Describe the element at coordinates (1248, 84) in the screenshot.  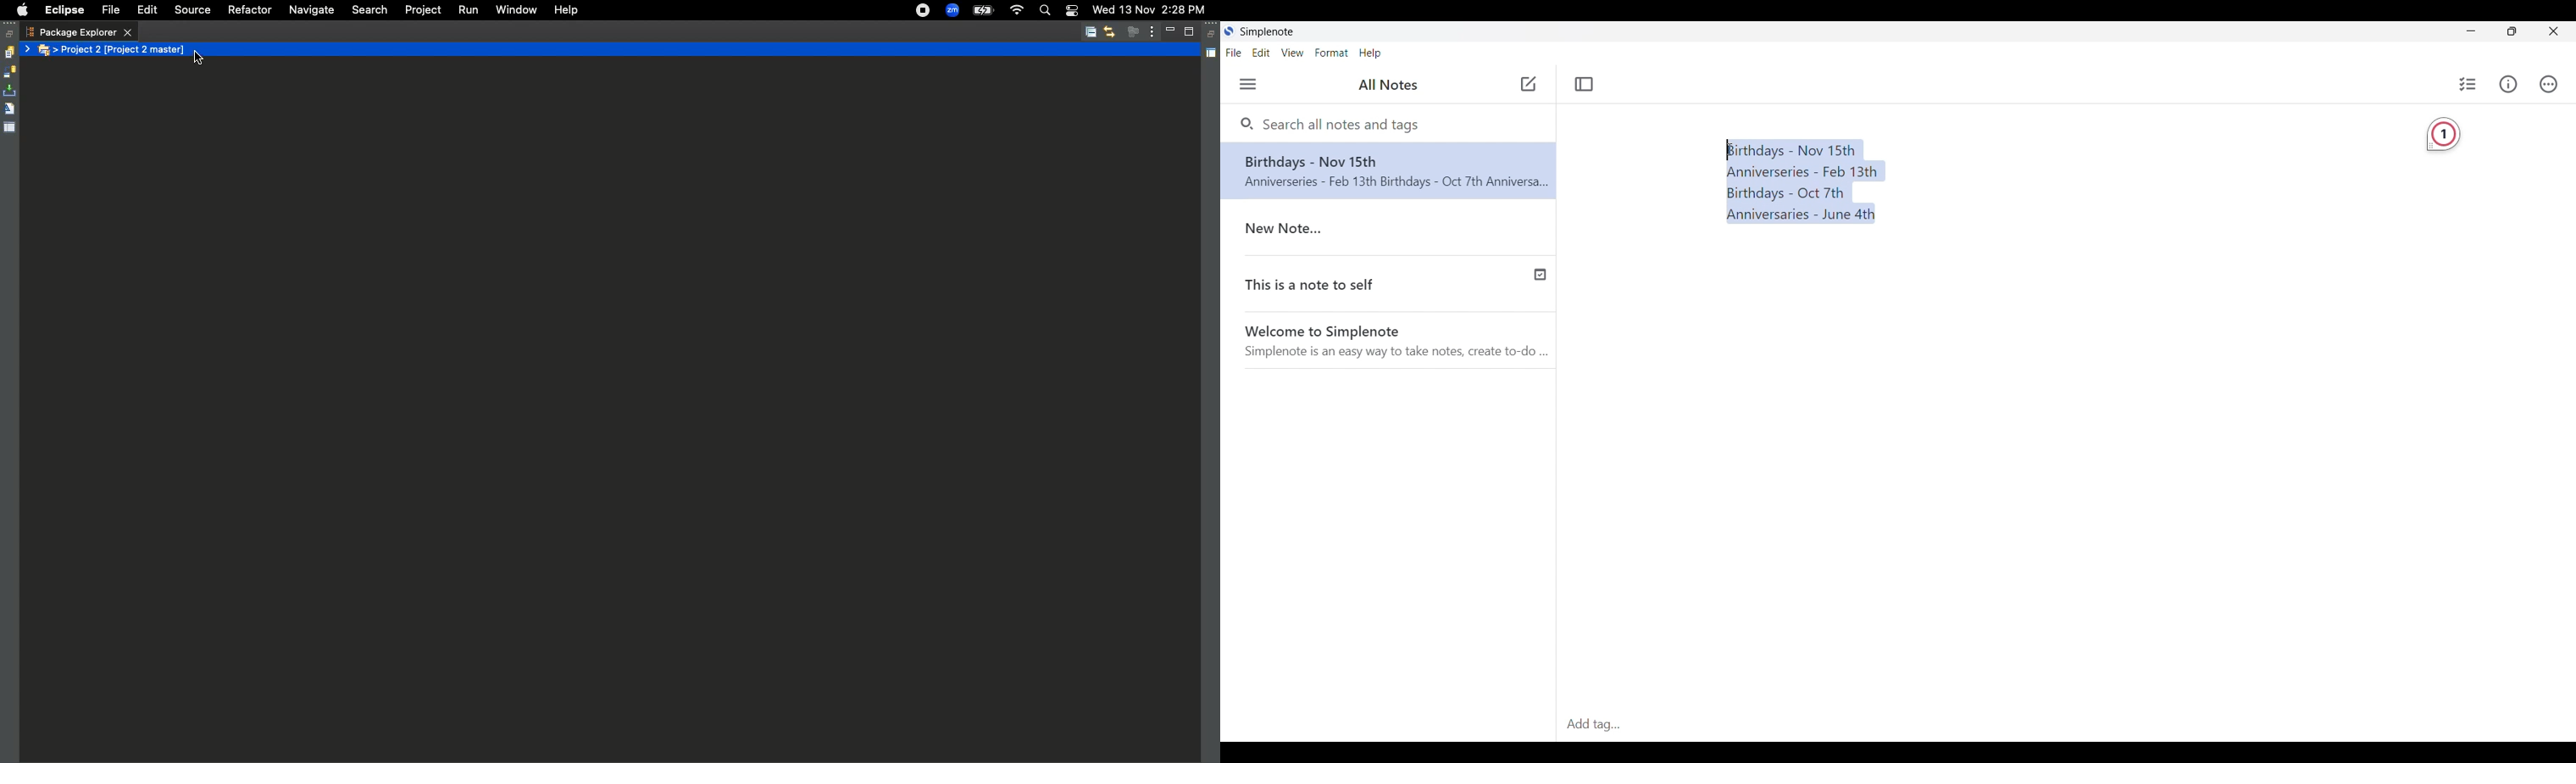
I see `Menu` at that location.